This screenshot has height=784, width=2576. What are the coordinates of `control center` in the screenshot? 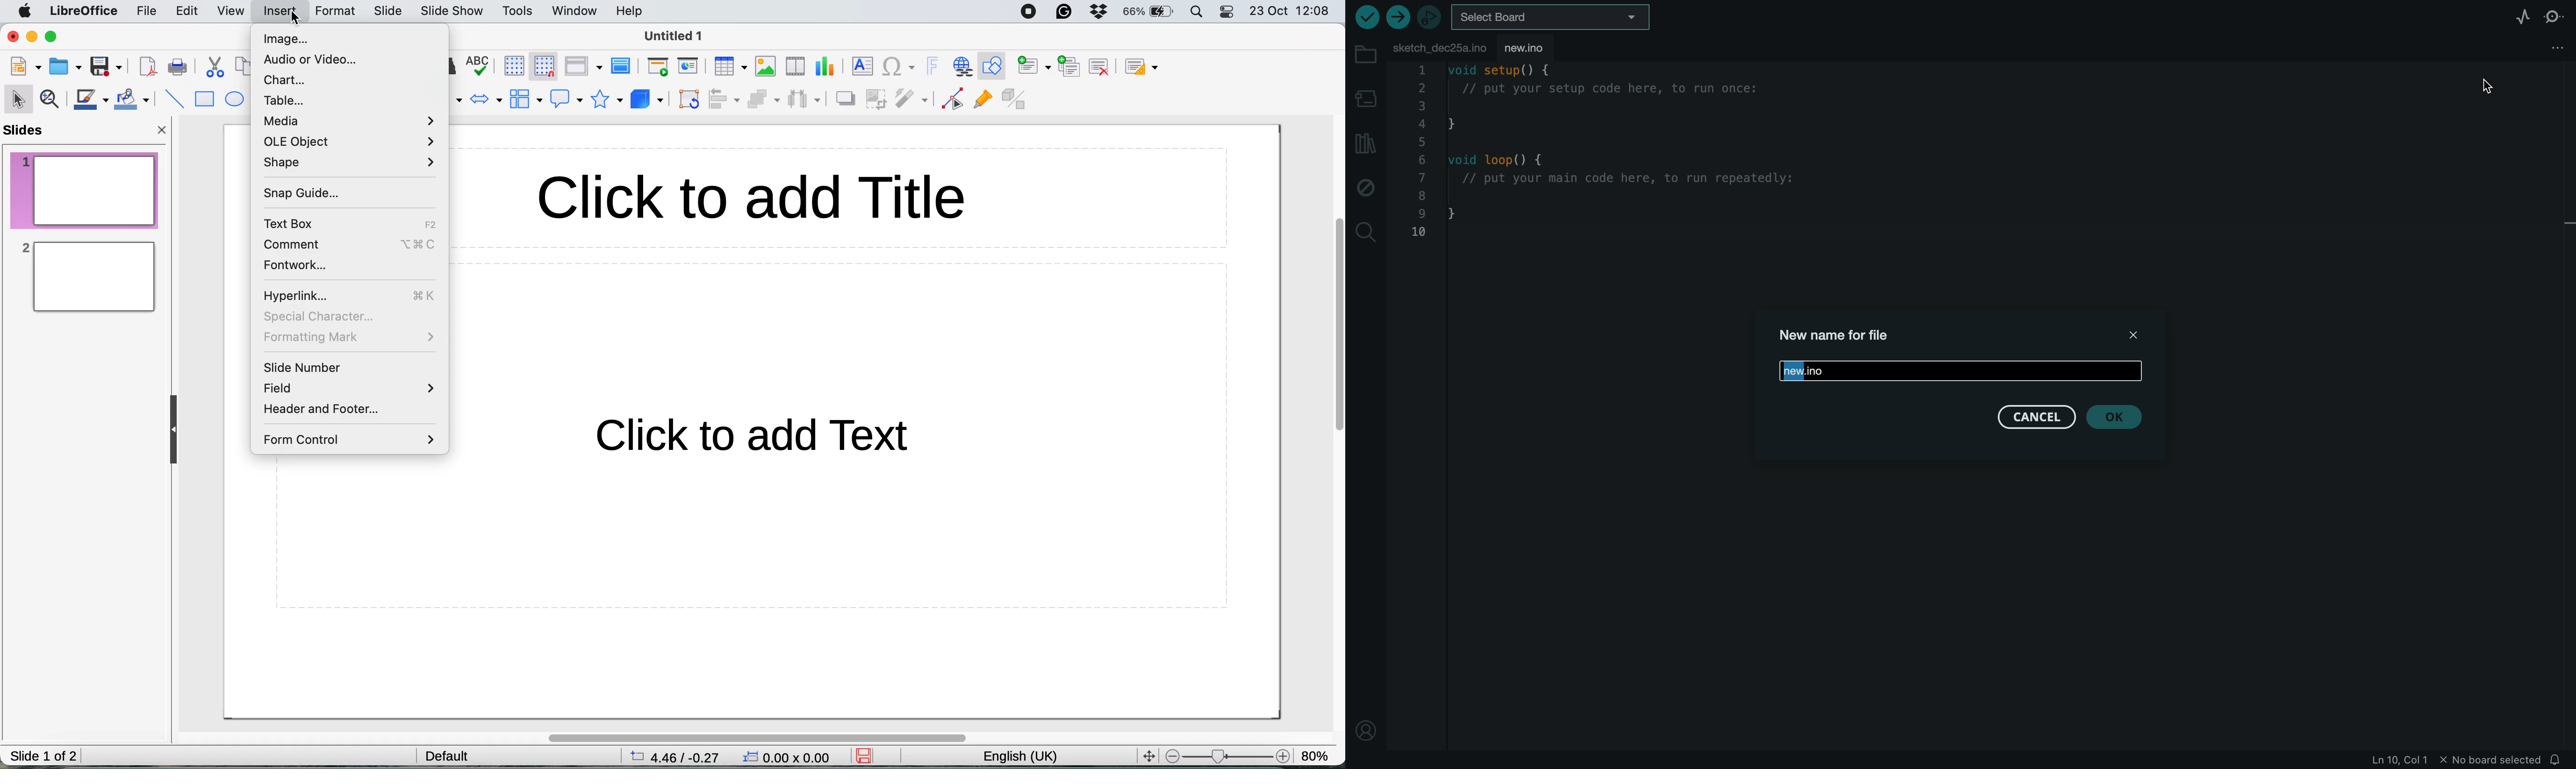 It's located at (1228, 13).